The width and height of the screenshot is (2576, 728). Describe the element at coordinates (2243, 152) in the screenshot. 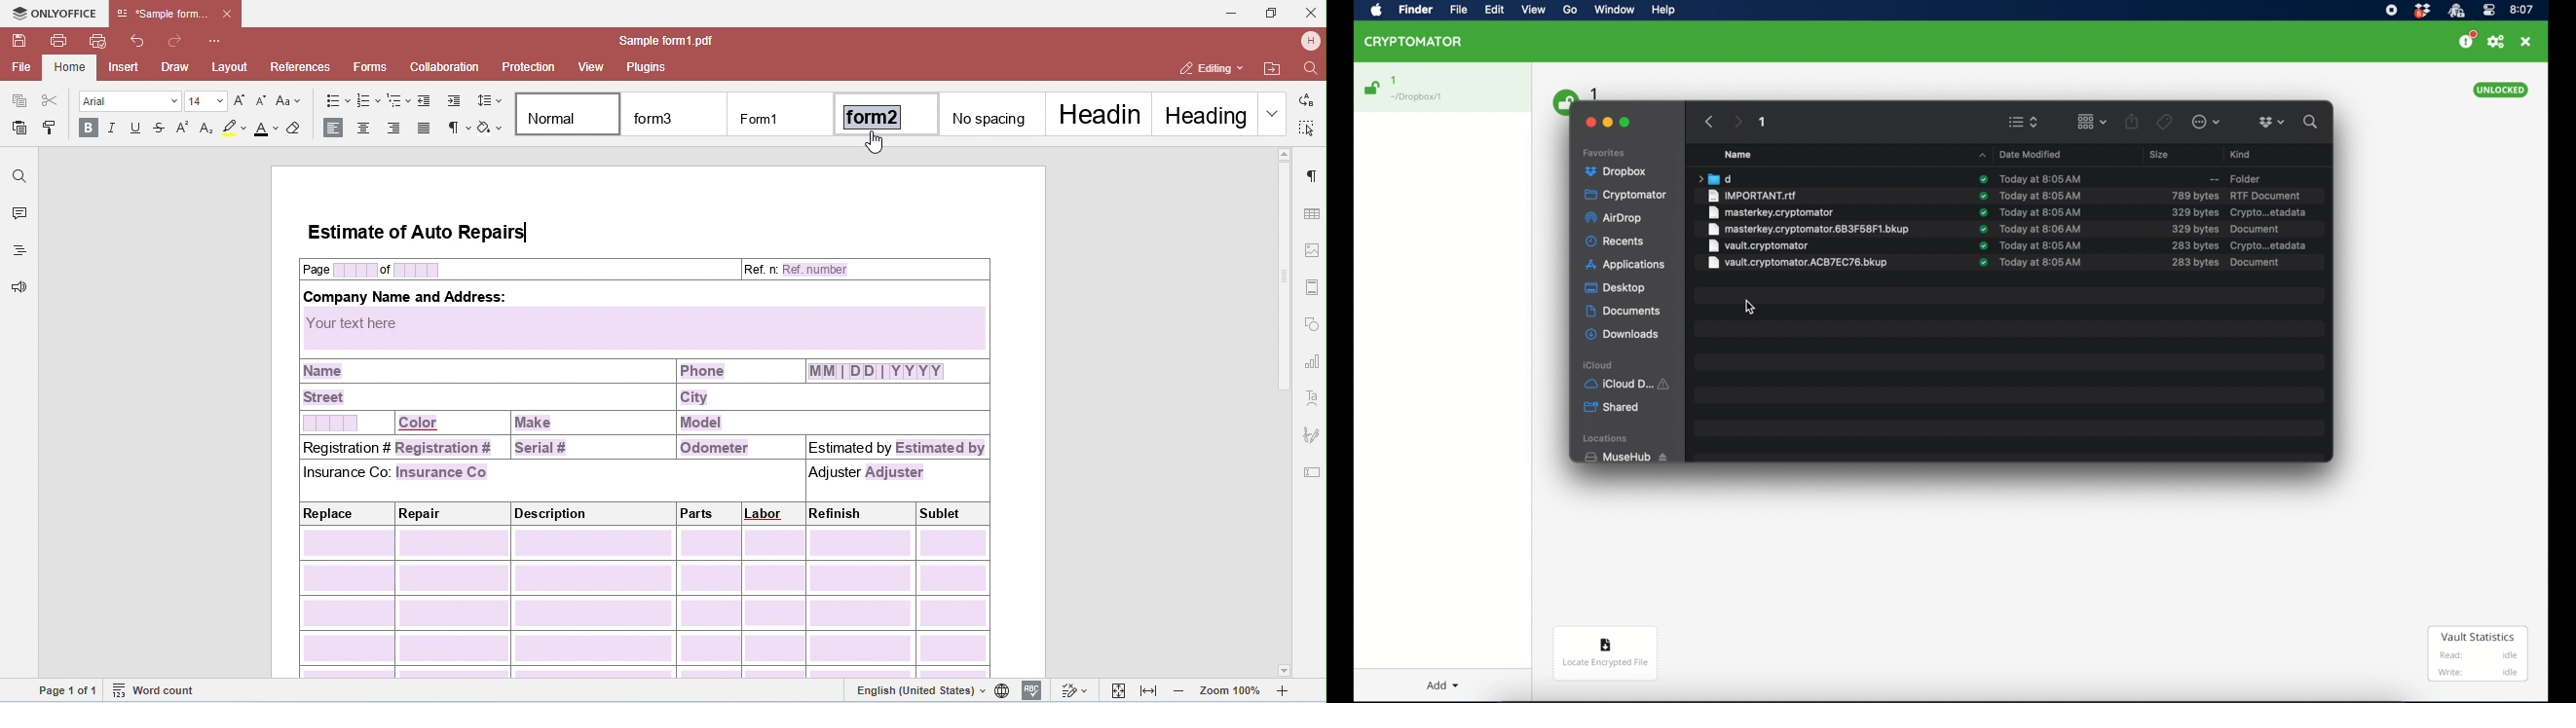

I see `Kind` at that location.